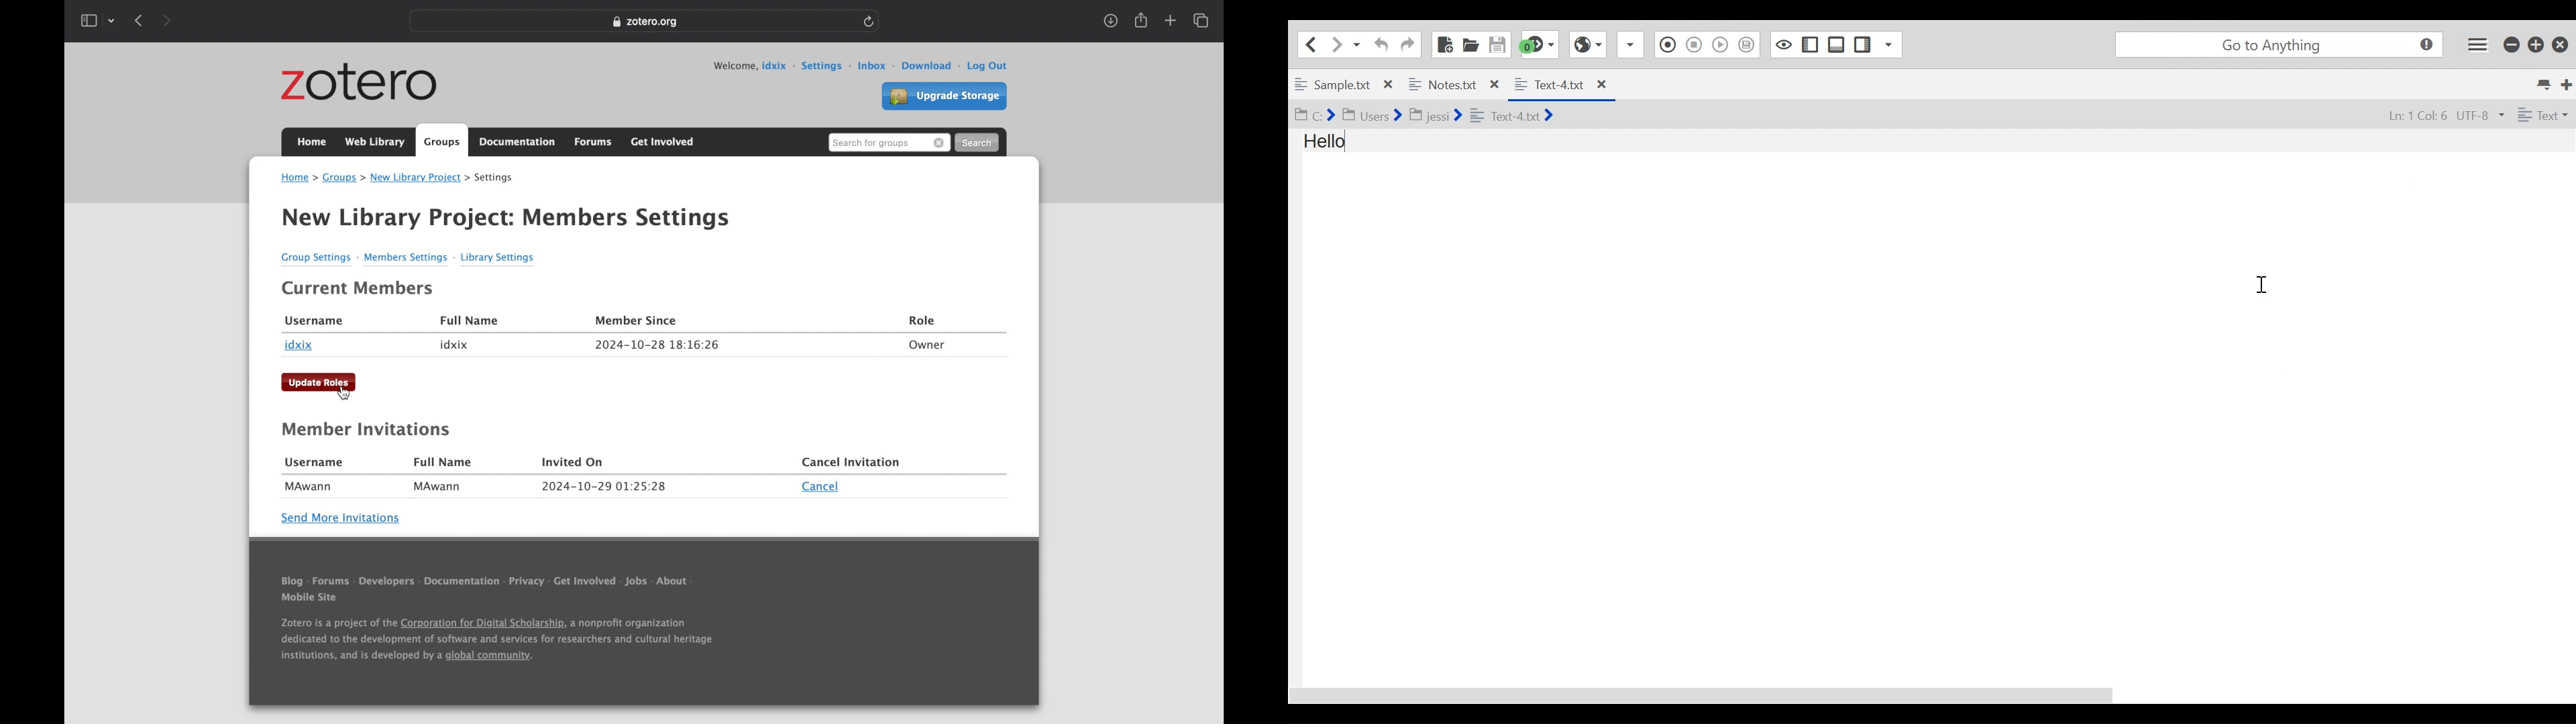 This screenshot has width=2576, height=728. Describe the element at coordinates (582, 580) in the screenshot. I see `get involved` at that location.